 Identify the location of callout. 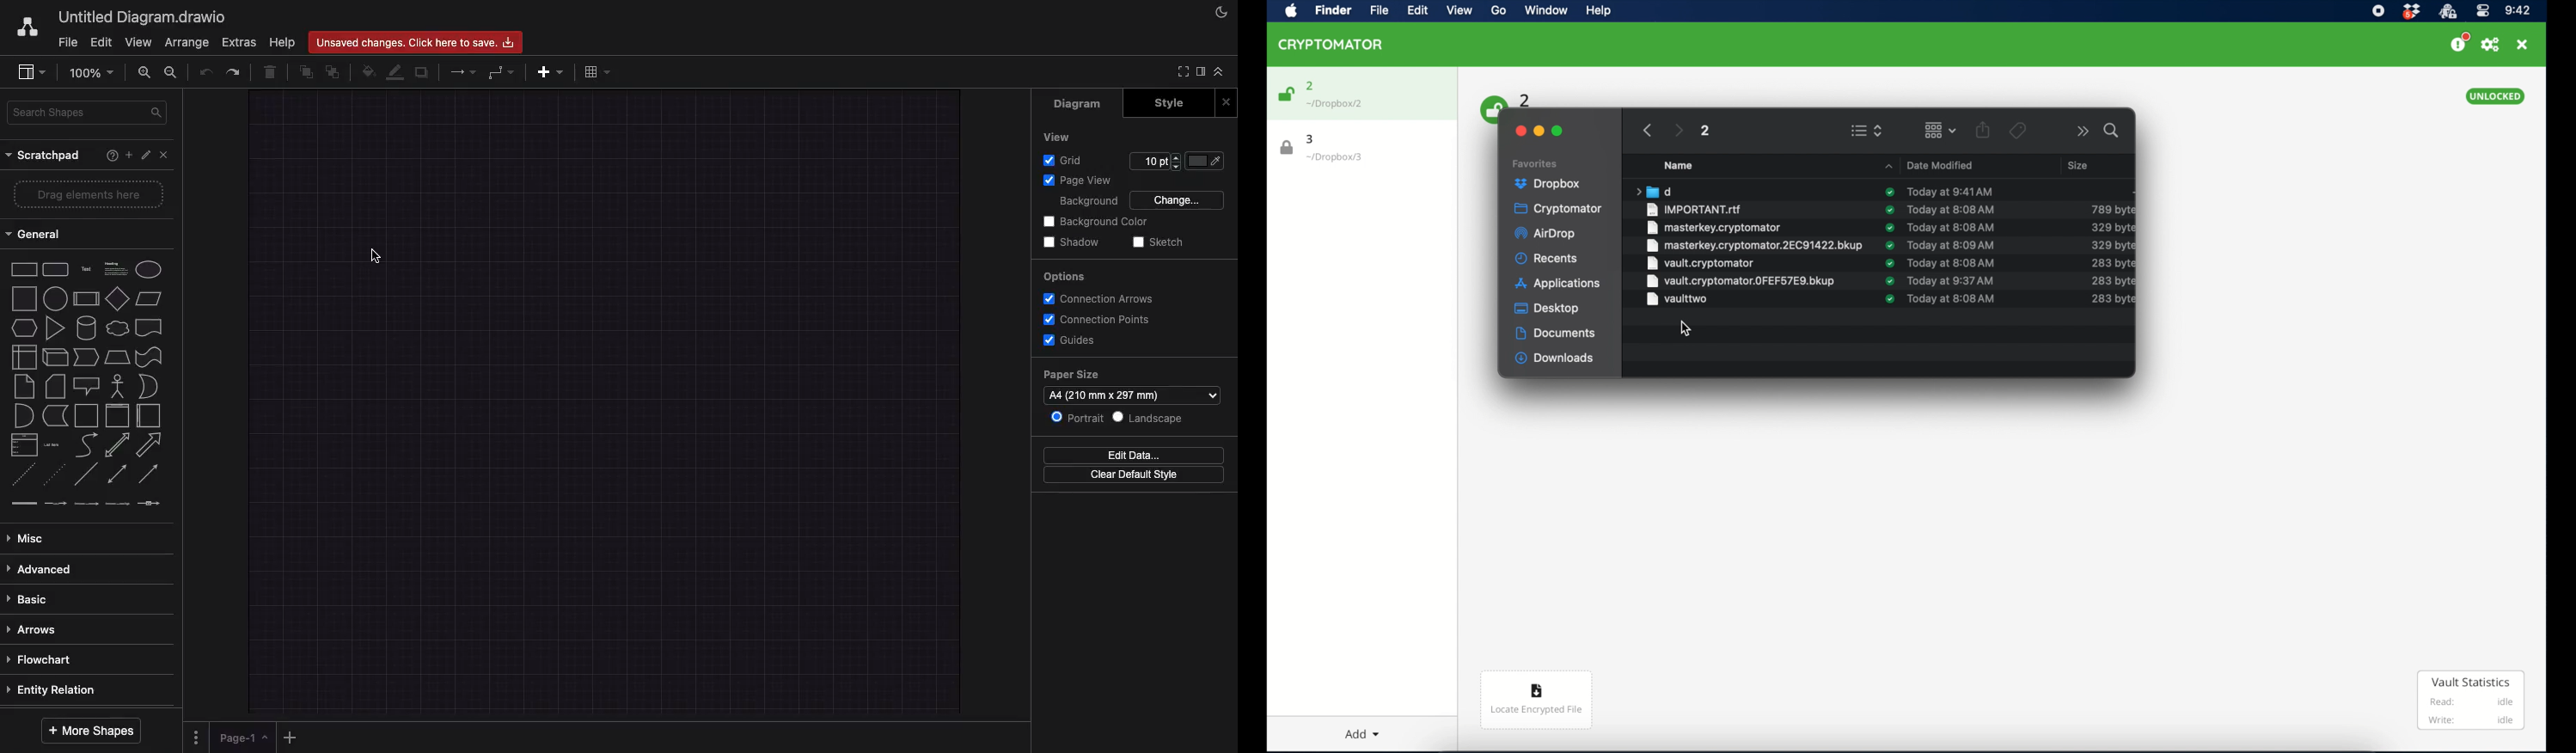
(86, 386).